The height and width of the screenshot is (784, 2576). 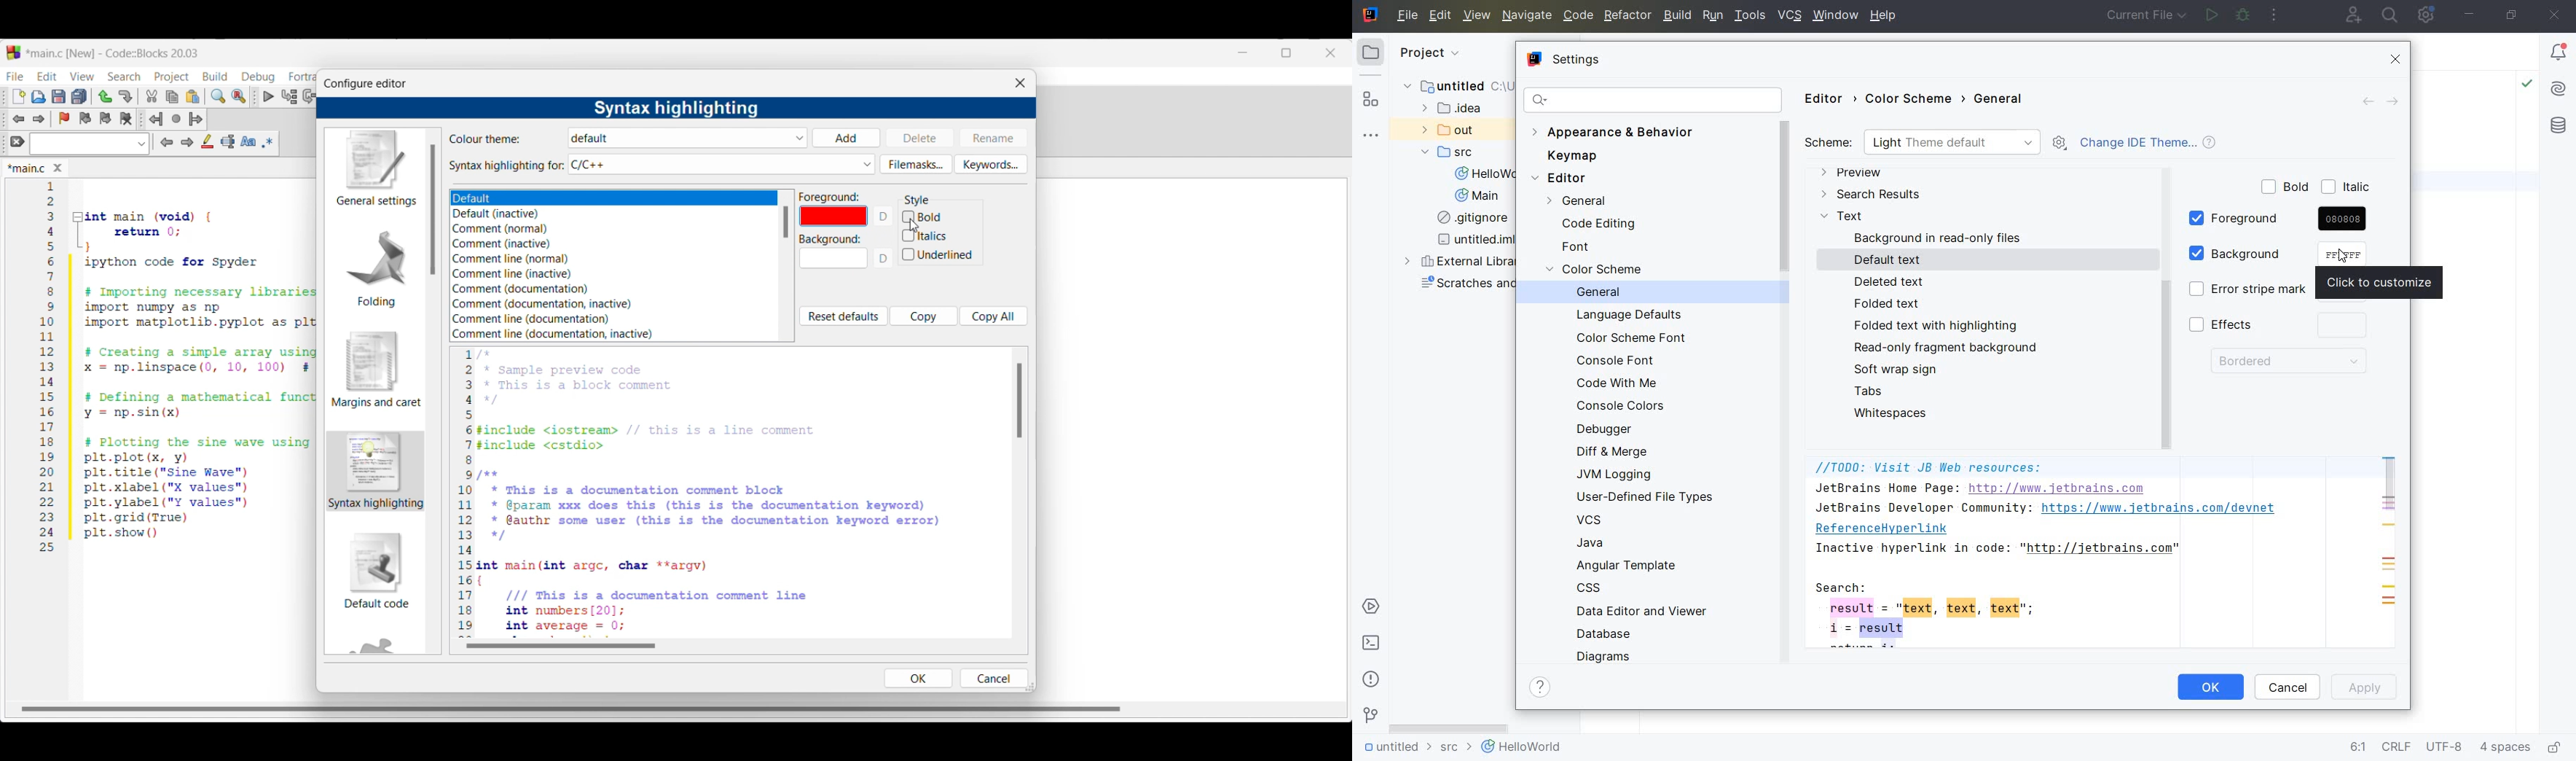 What do you see at coordinates (916, 164) in the screenshot?
I see `Filemasks` at bounding box center [916, 164].